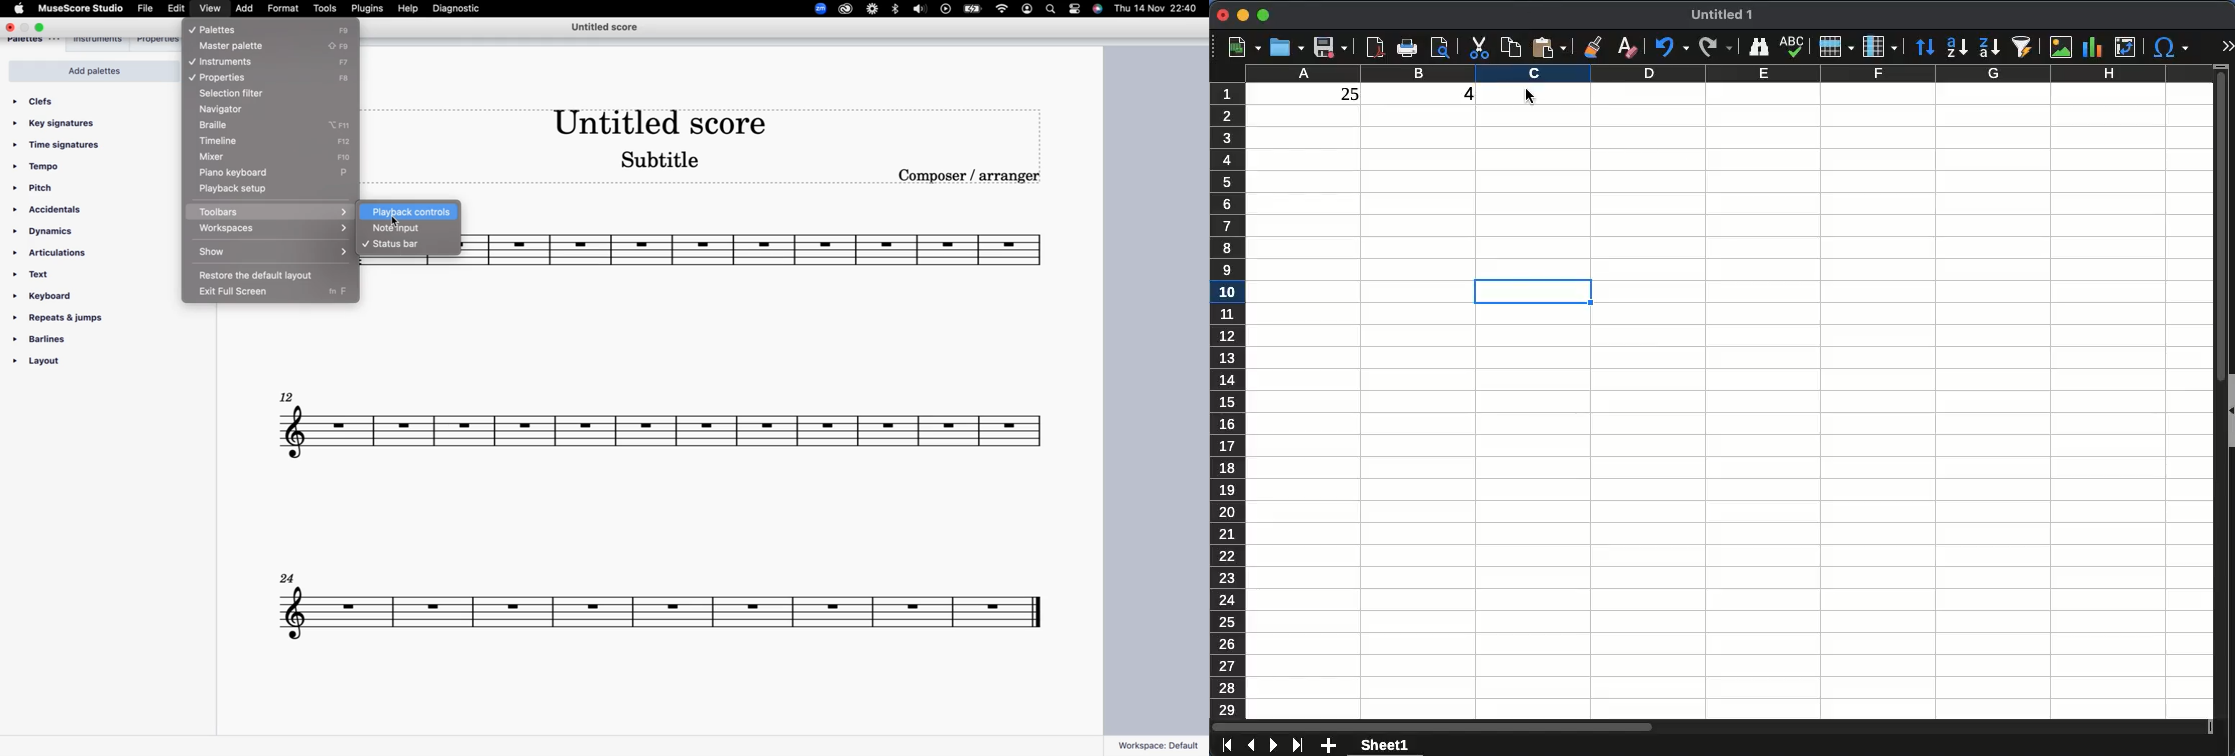  Describe the element at coordinates (1243, 48) in the screenshot. I see `new` at that location.